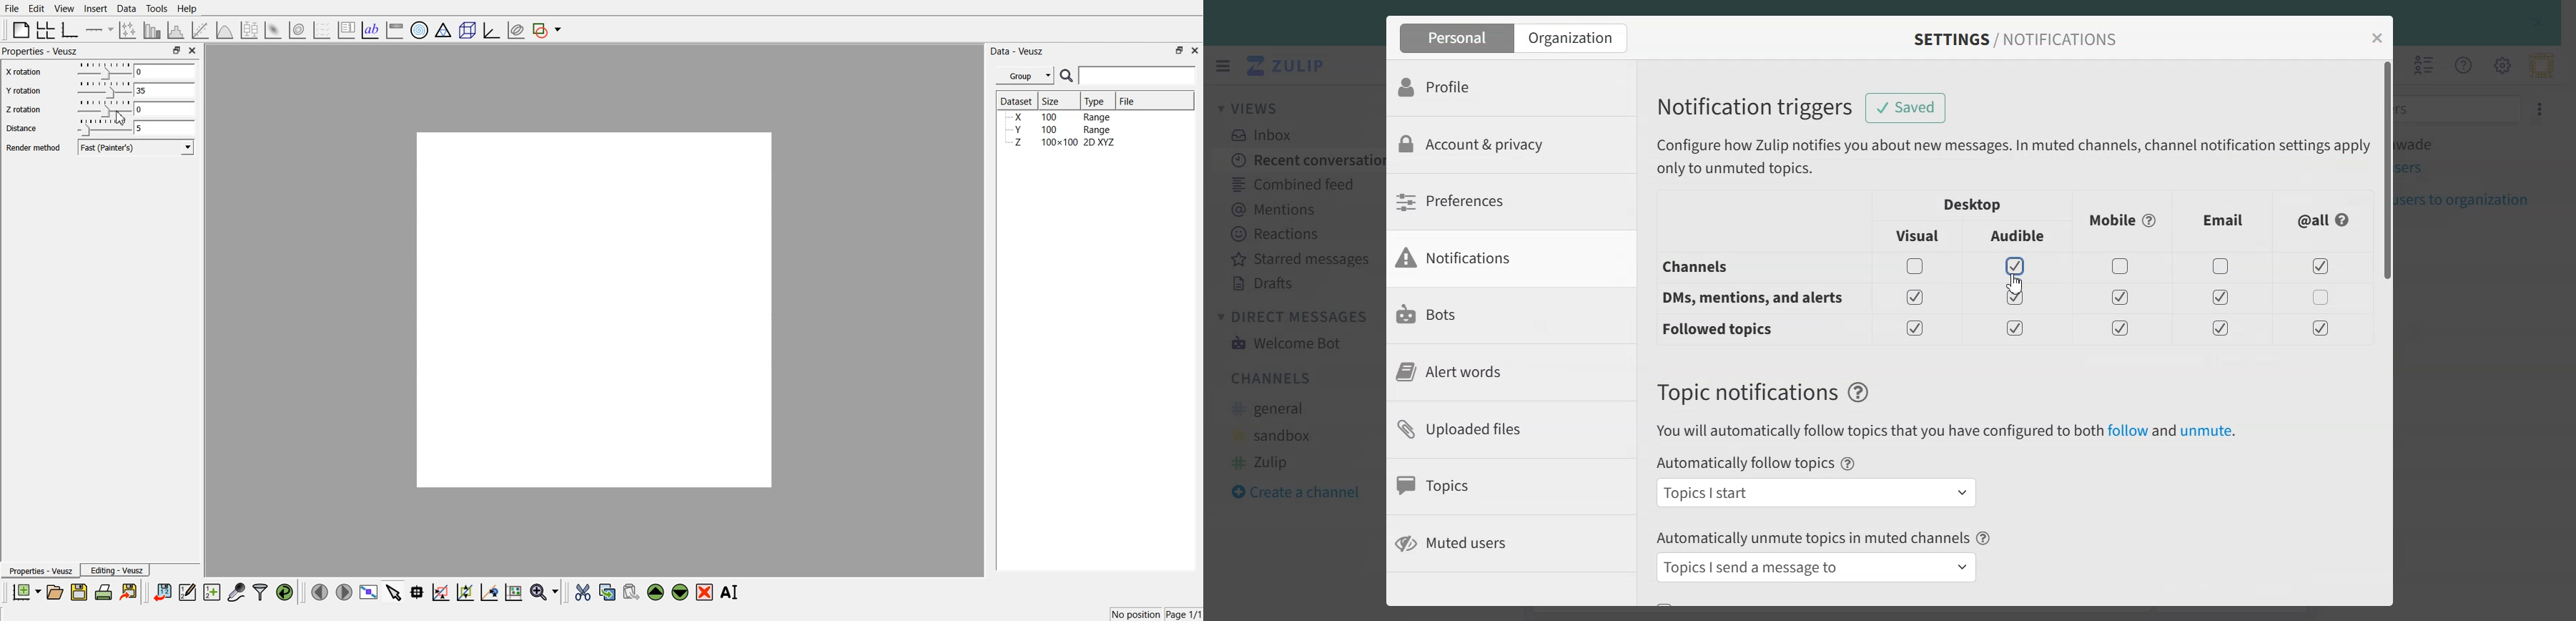 The height and width of the screenshot is (644, 2576). What do you see at coordinates (1096, 101) in the screenshot?
I see `Type` at bounding box center [1096, 101].